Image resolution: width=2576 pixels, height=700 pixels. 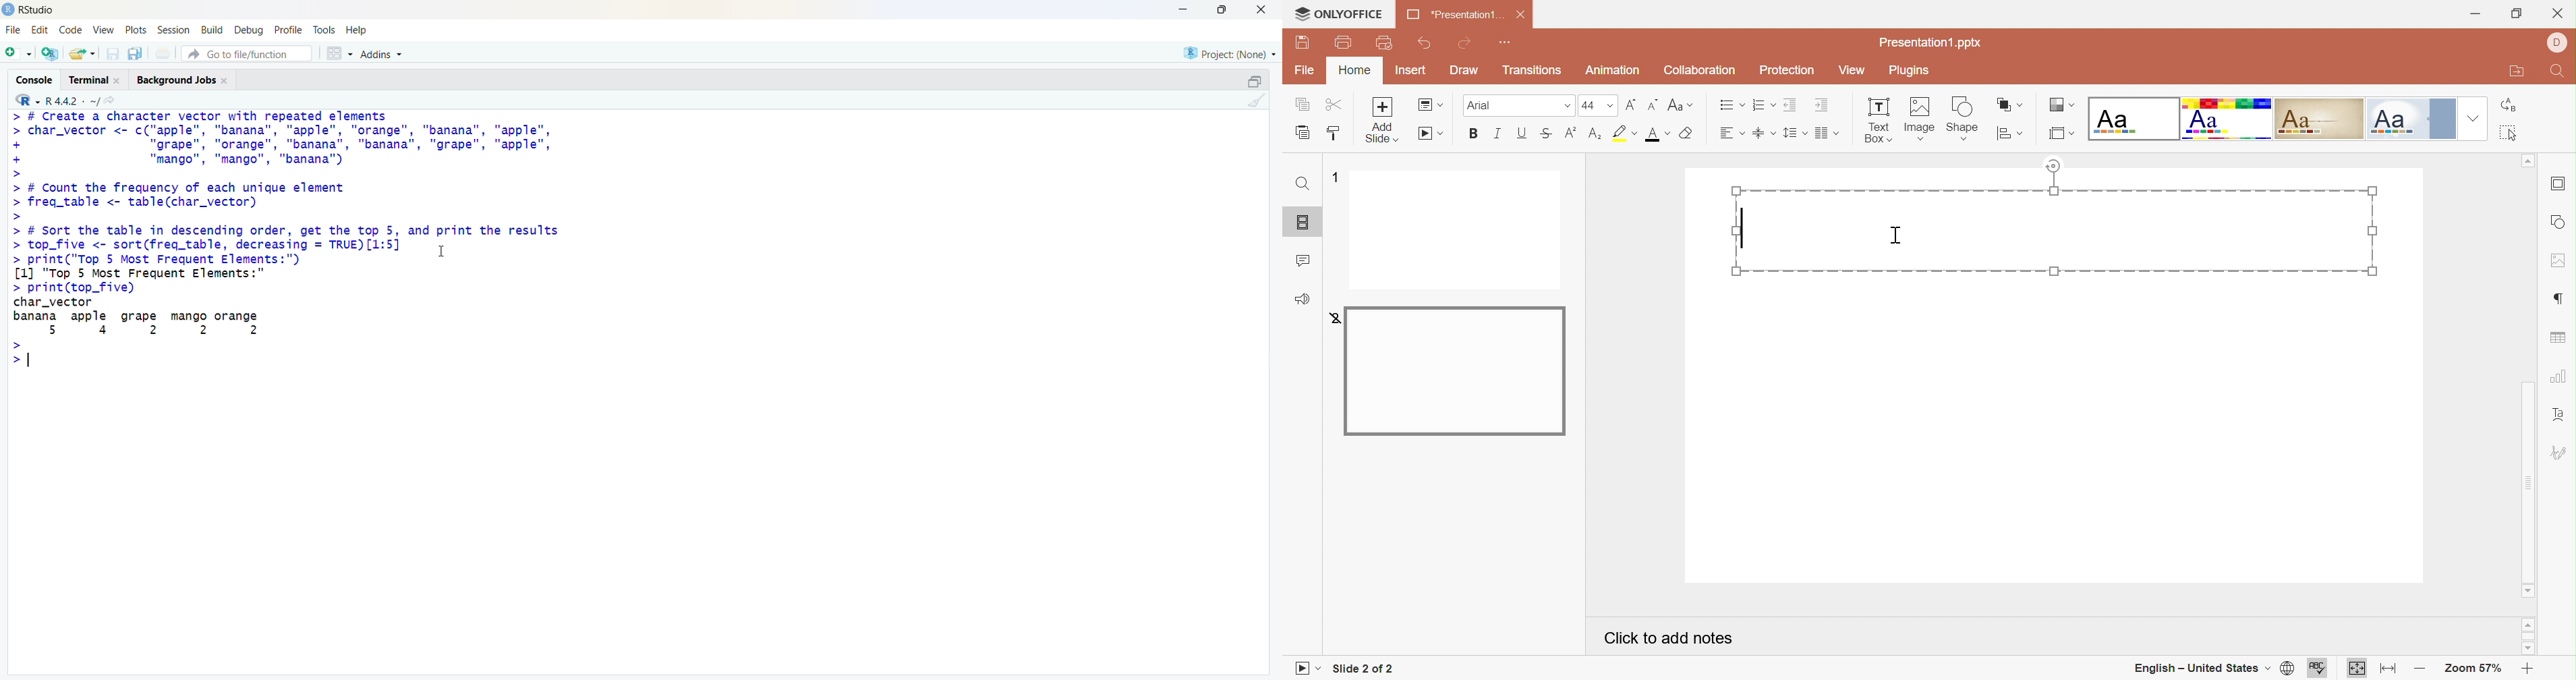 I want to click on Insert, so click(x=1411, y=70).